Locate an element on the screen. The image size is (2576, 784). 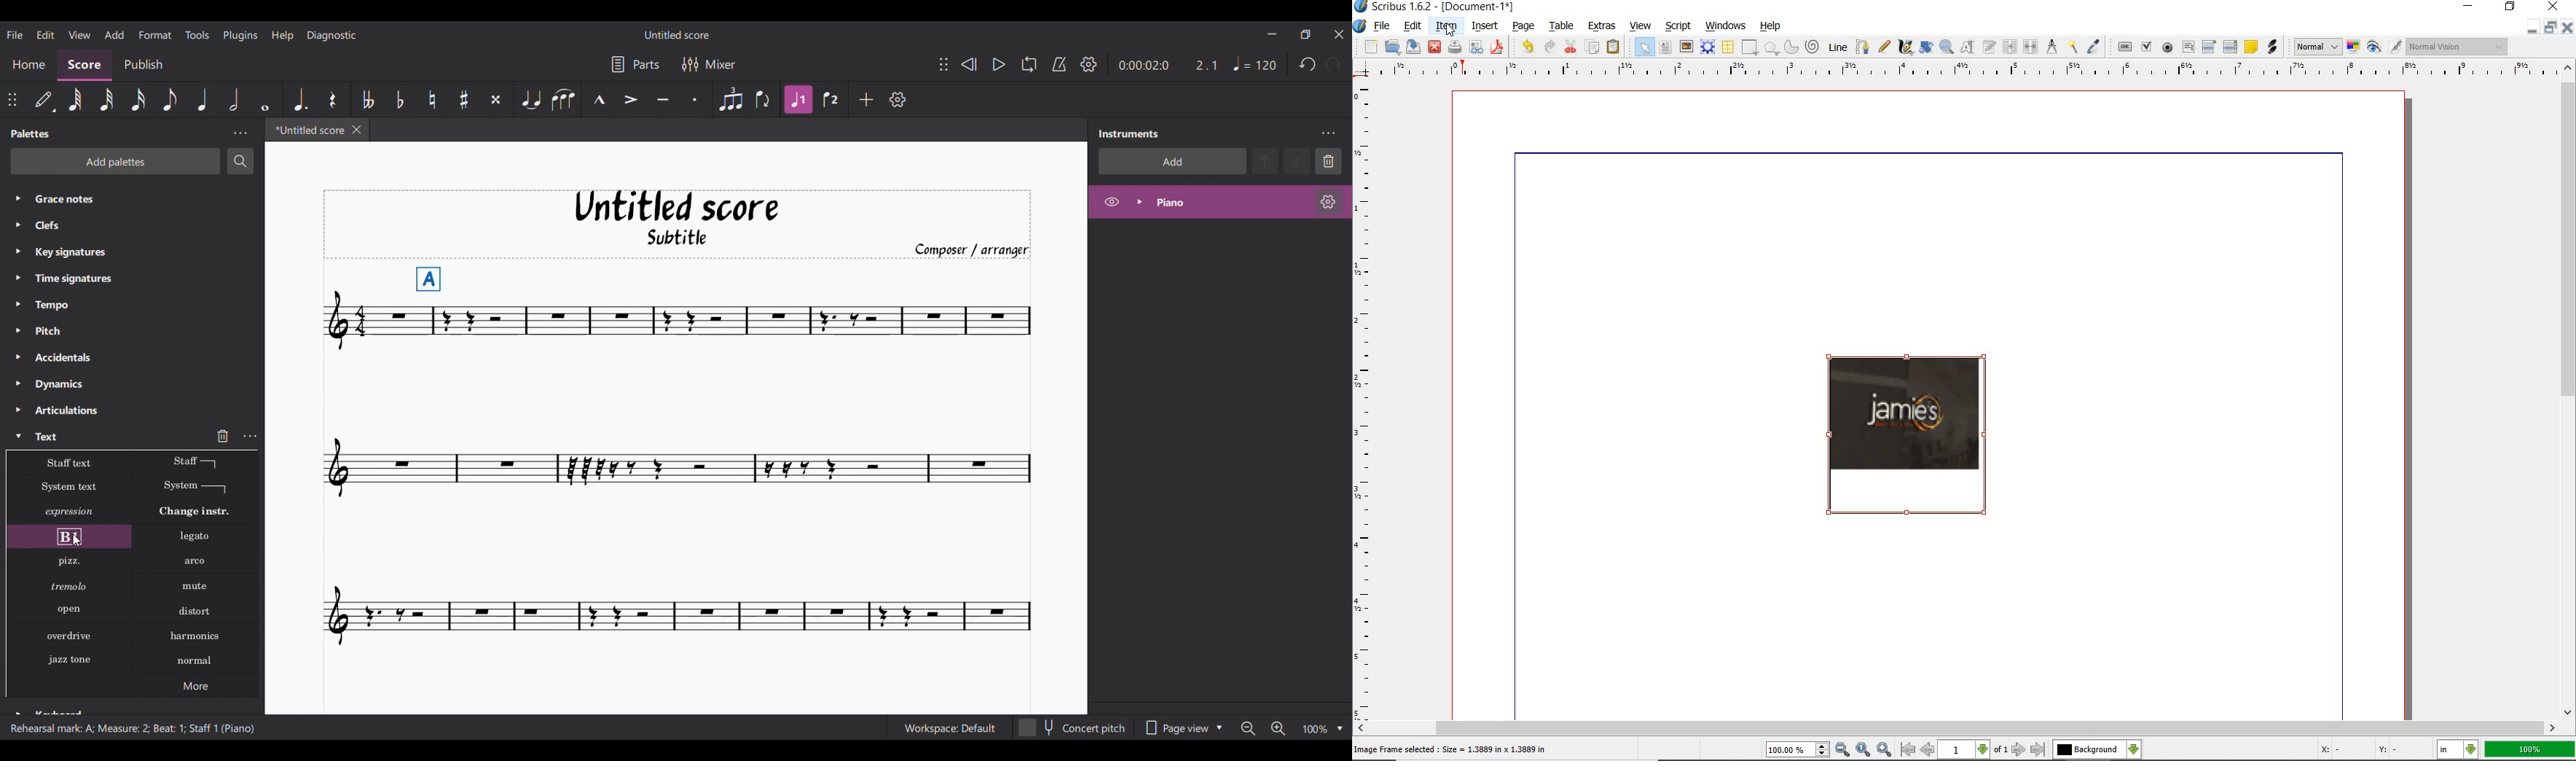
copy item properties is located at coordinates (2073, 46).